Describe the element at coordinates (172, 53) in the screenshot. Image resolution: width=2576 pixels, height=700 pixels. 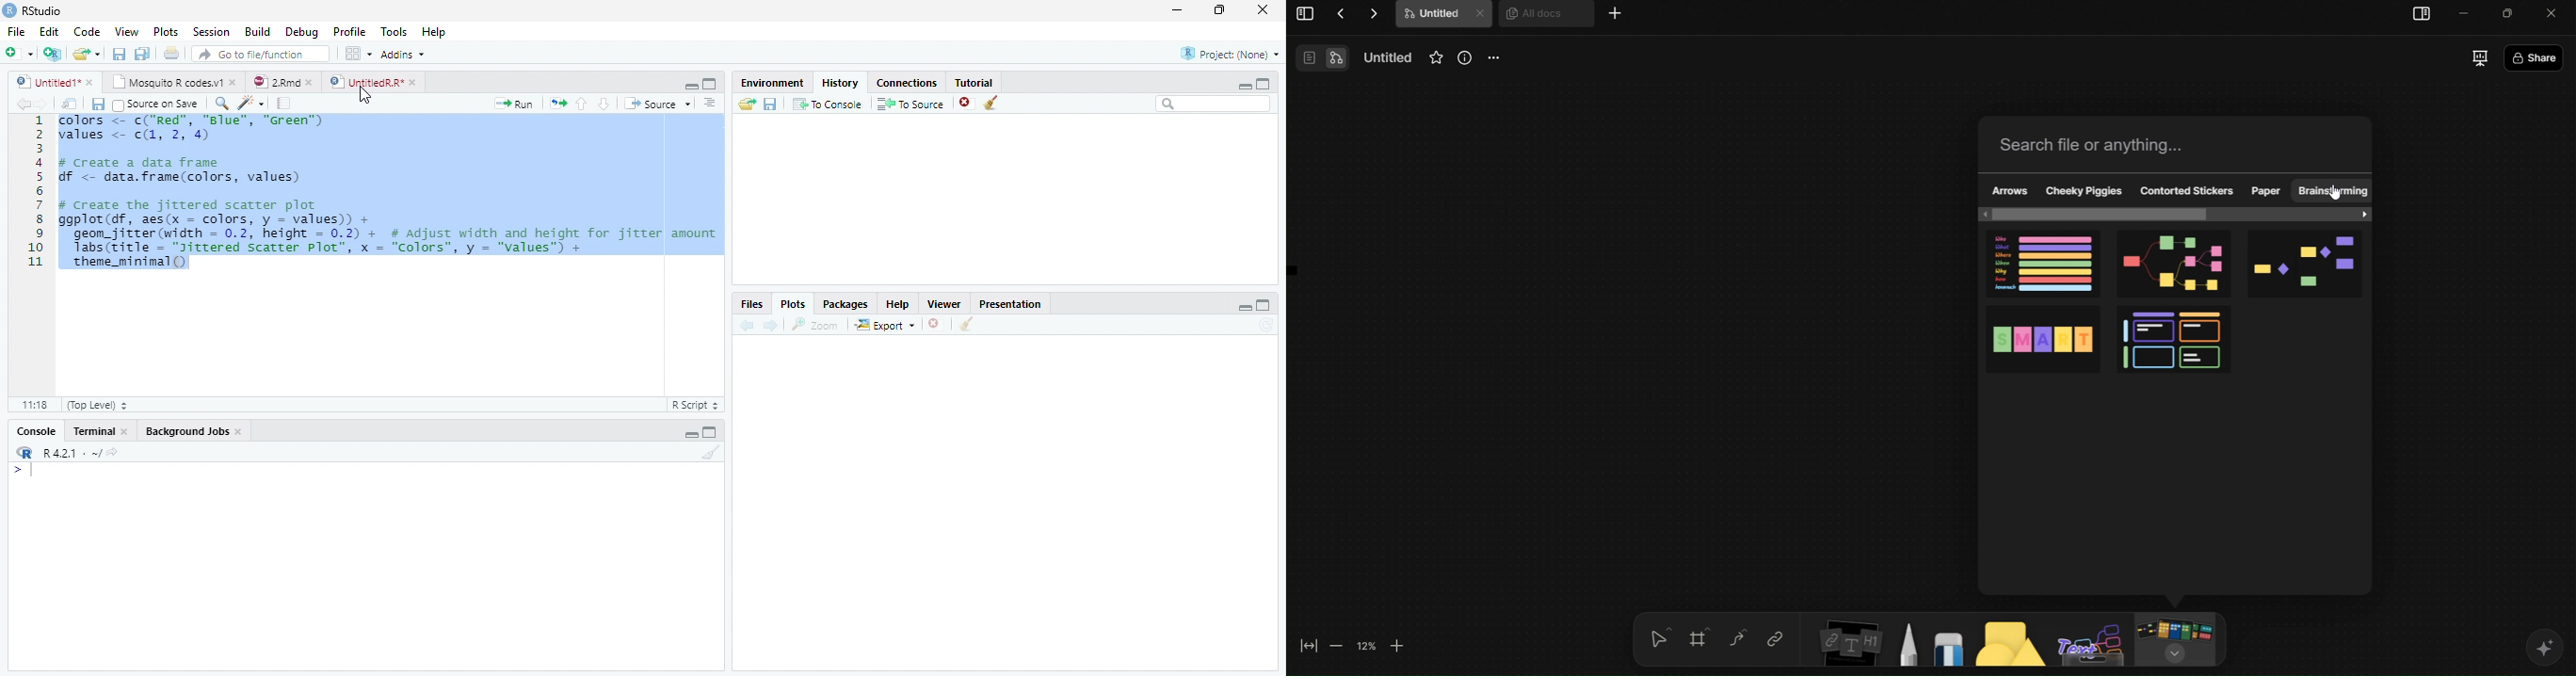
I see `Print the current file` at that location.